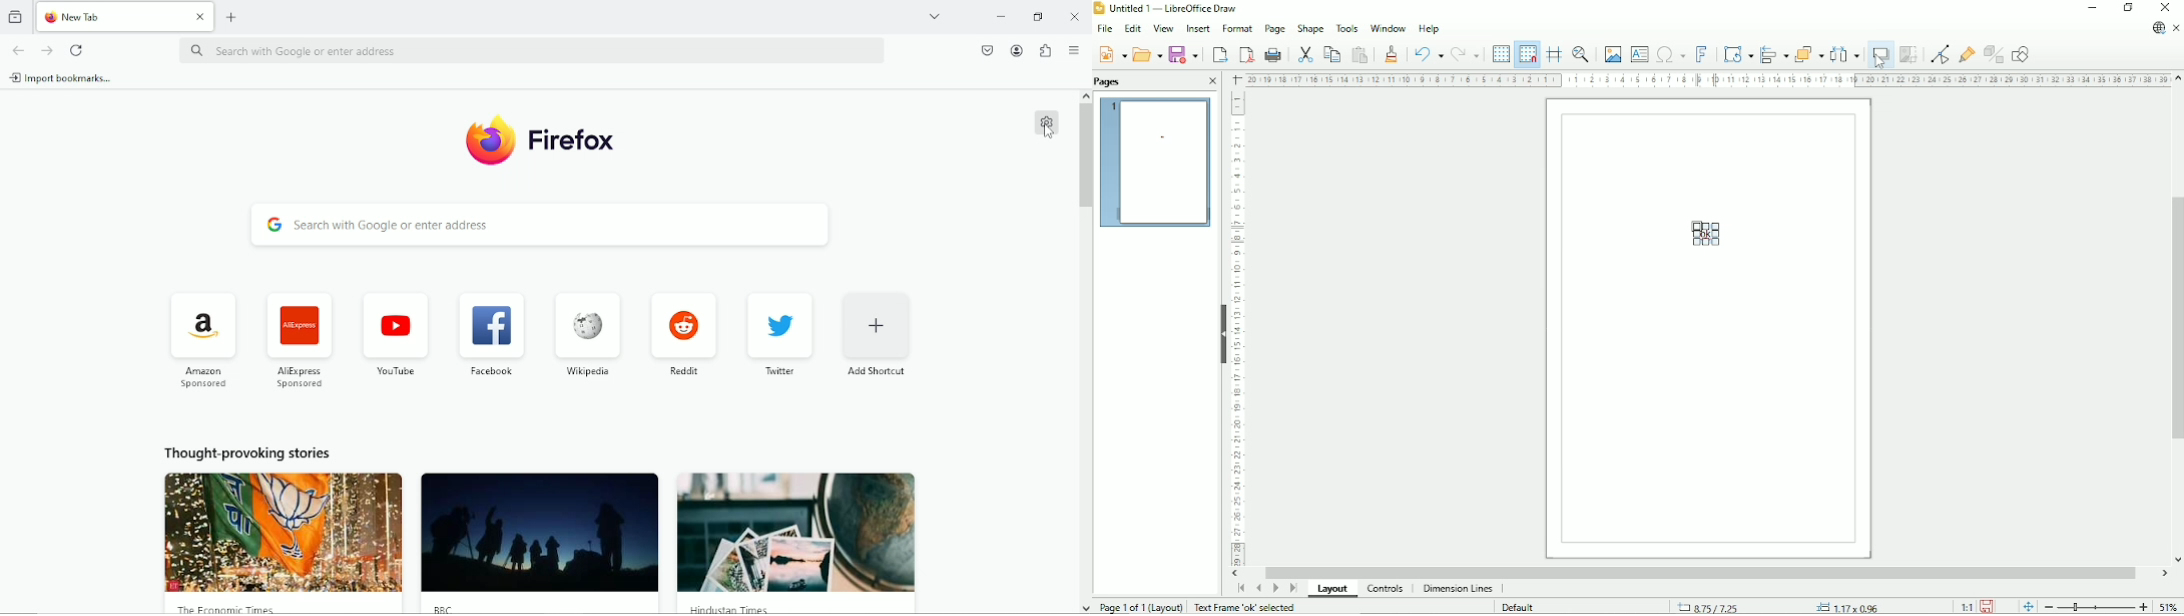  I want to click on View recent browsing across windows and devices, so click(17, 16).